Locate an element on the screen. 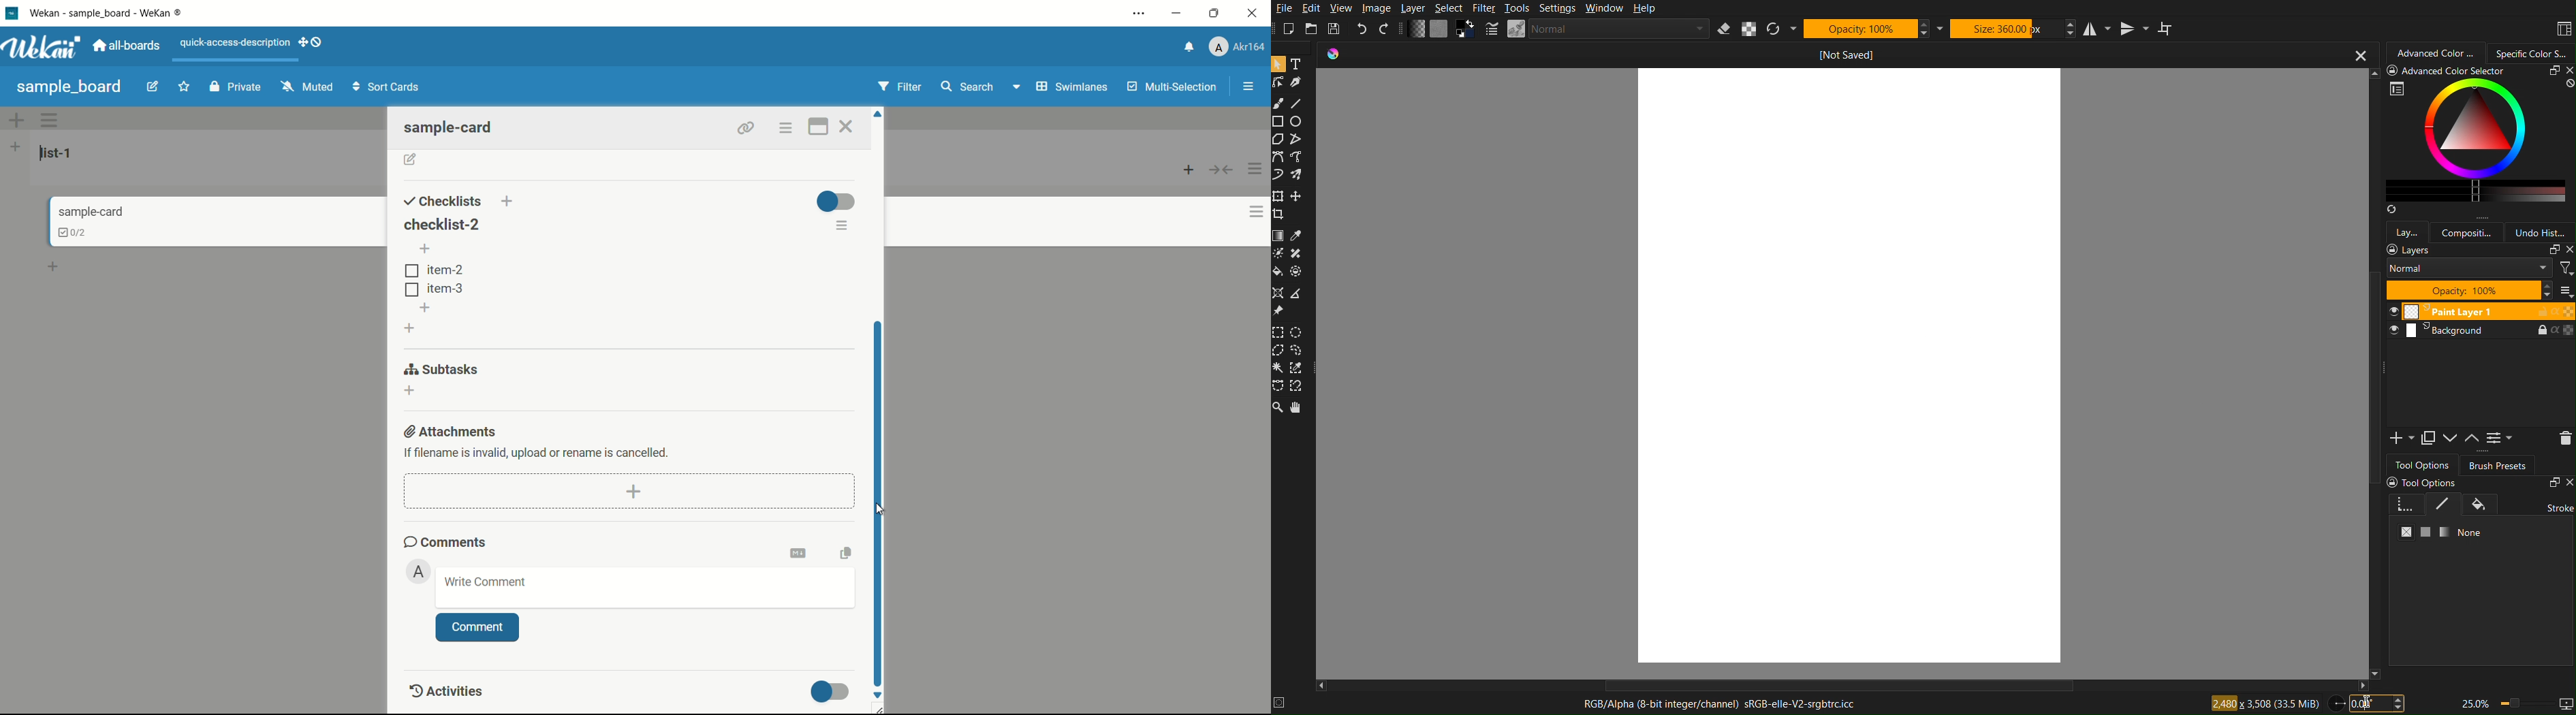 The image size is (2576, 728). Help is located at coordinates (1646, 9).